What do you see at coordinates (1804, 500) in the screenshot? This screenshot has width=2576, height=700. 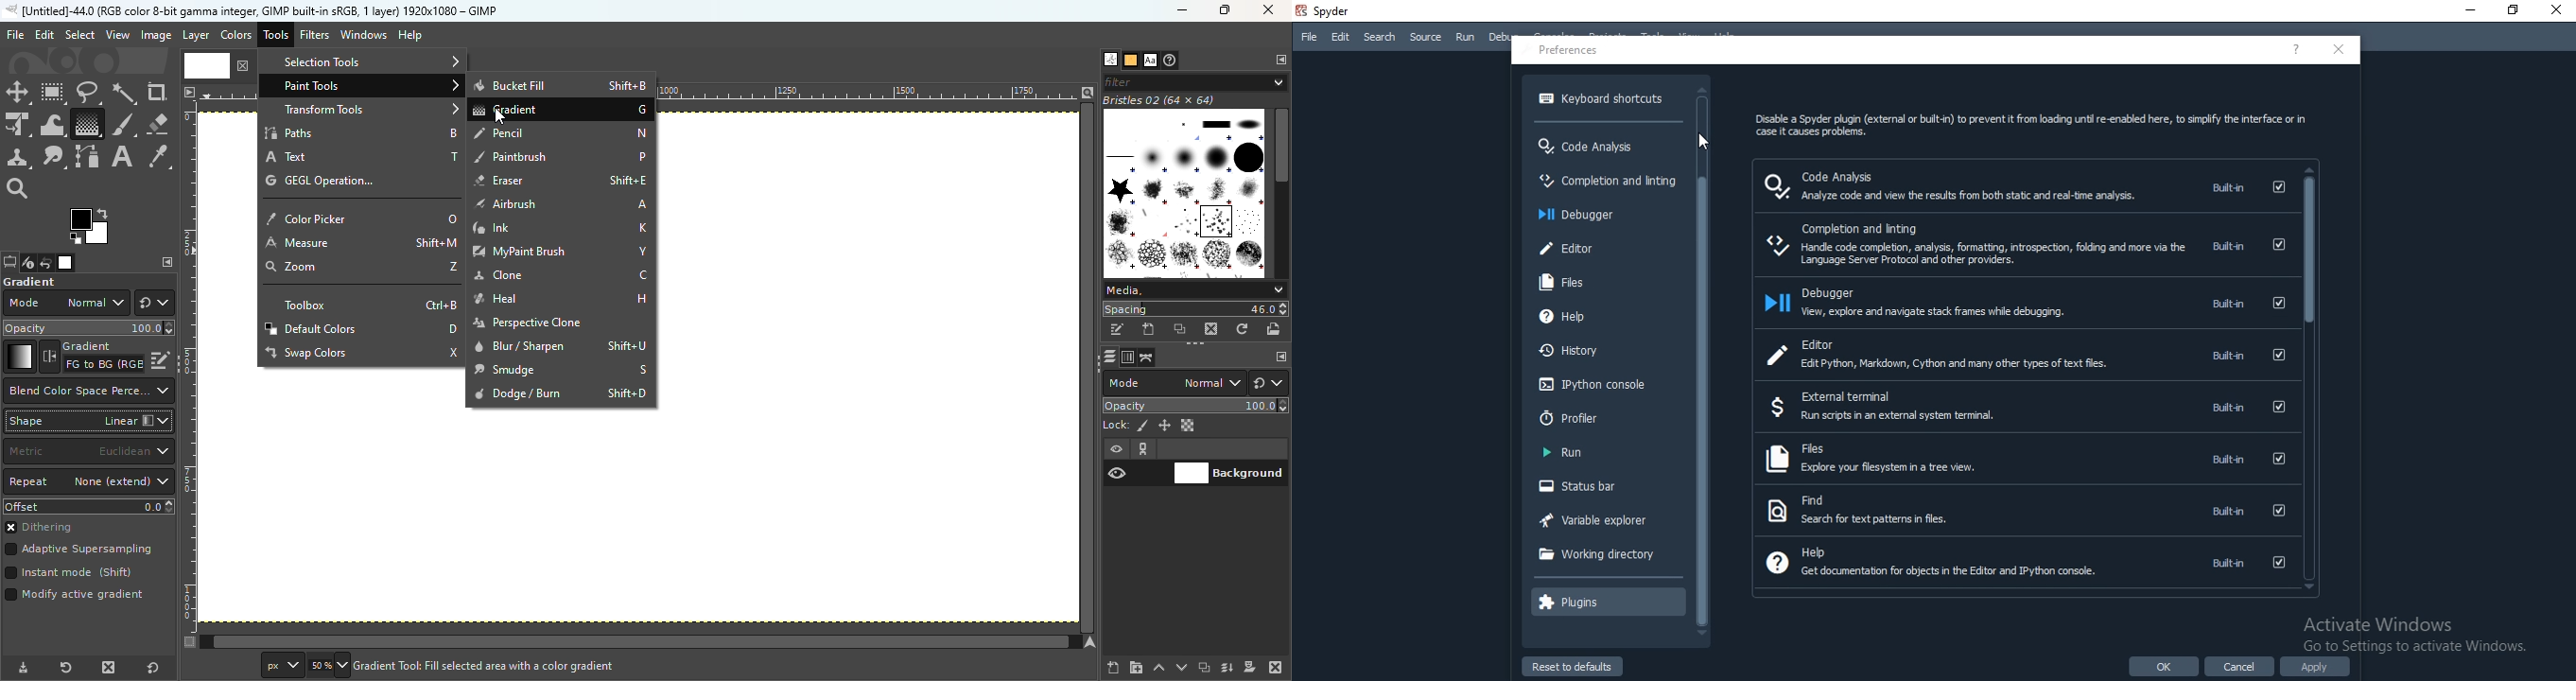 I see `Find` at bounding box center [1804, 500].